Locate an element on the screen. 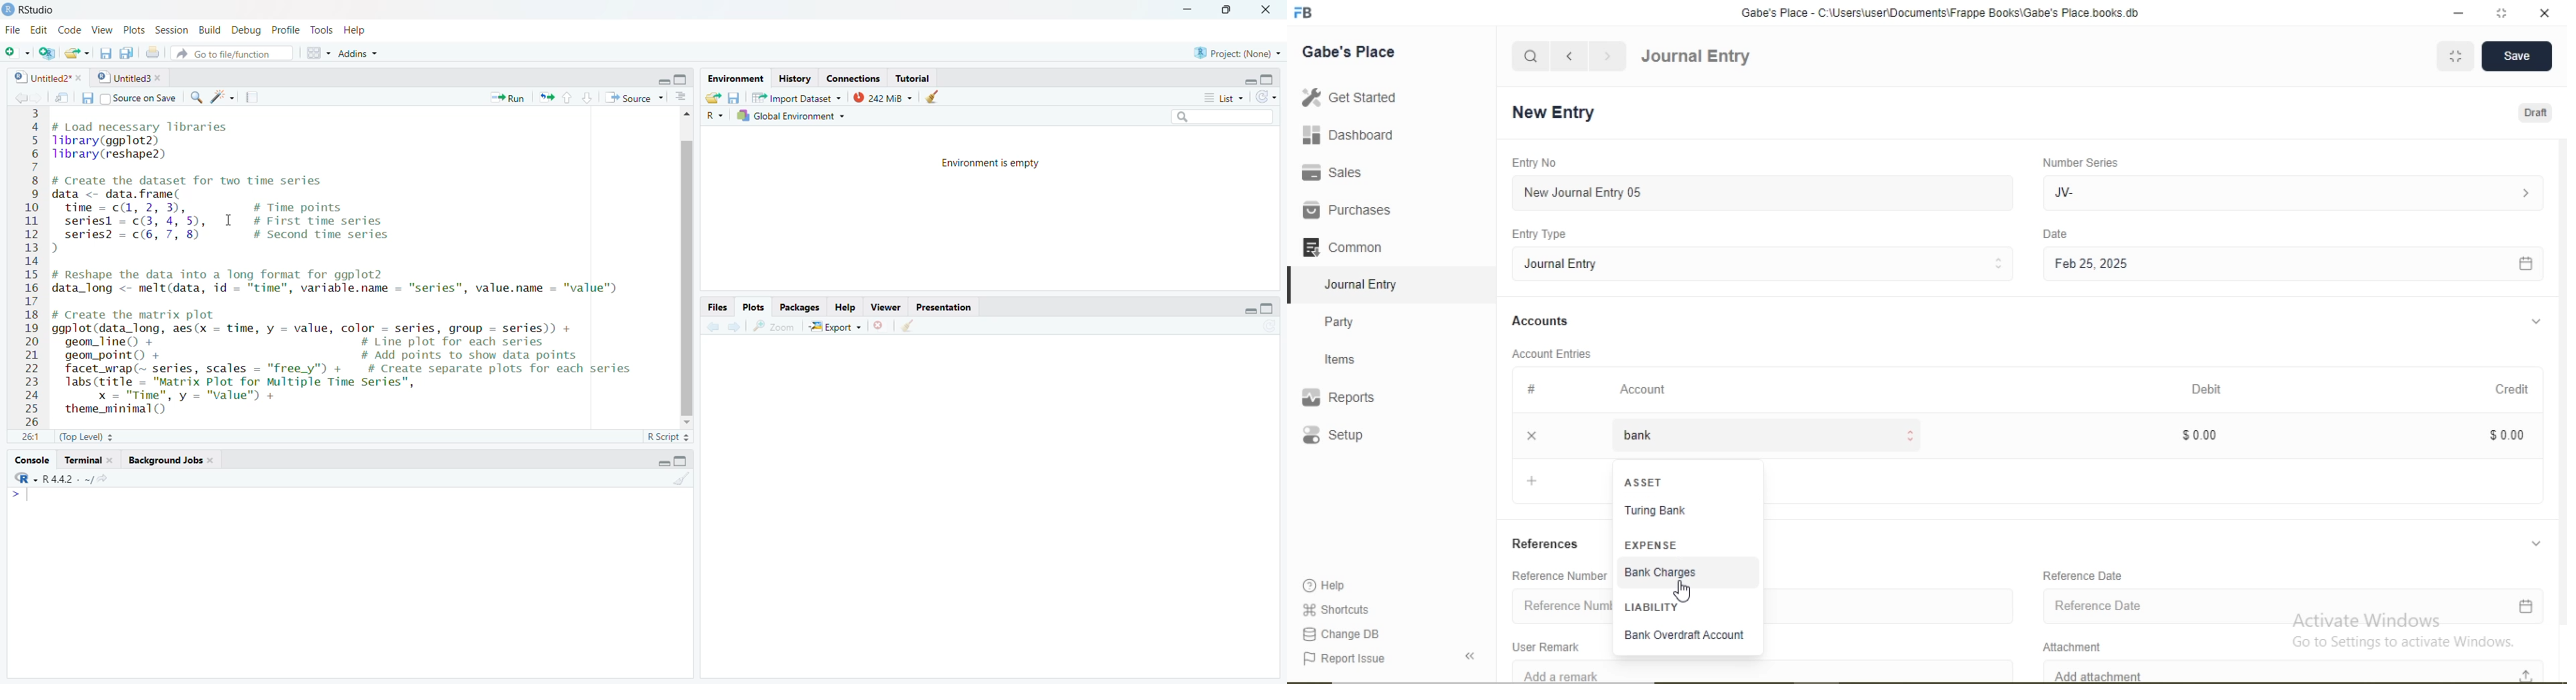  create a project is located at coordinates (46, 52).